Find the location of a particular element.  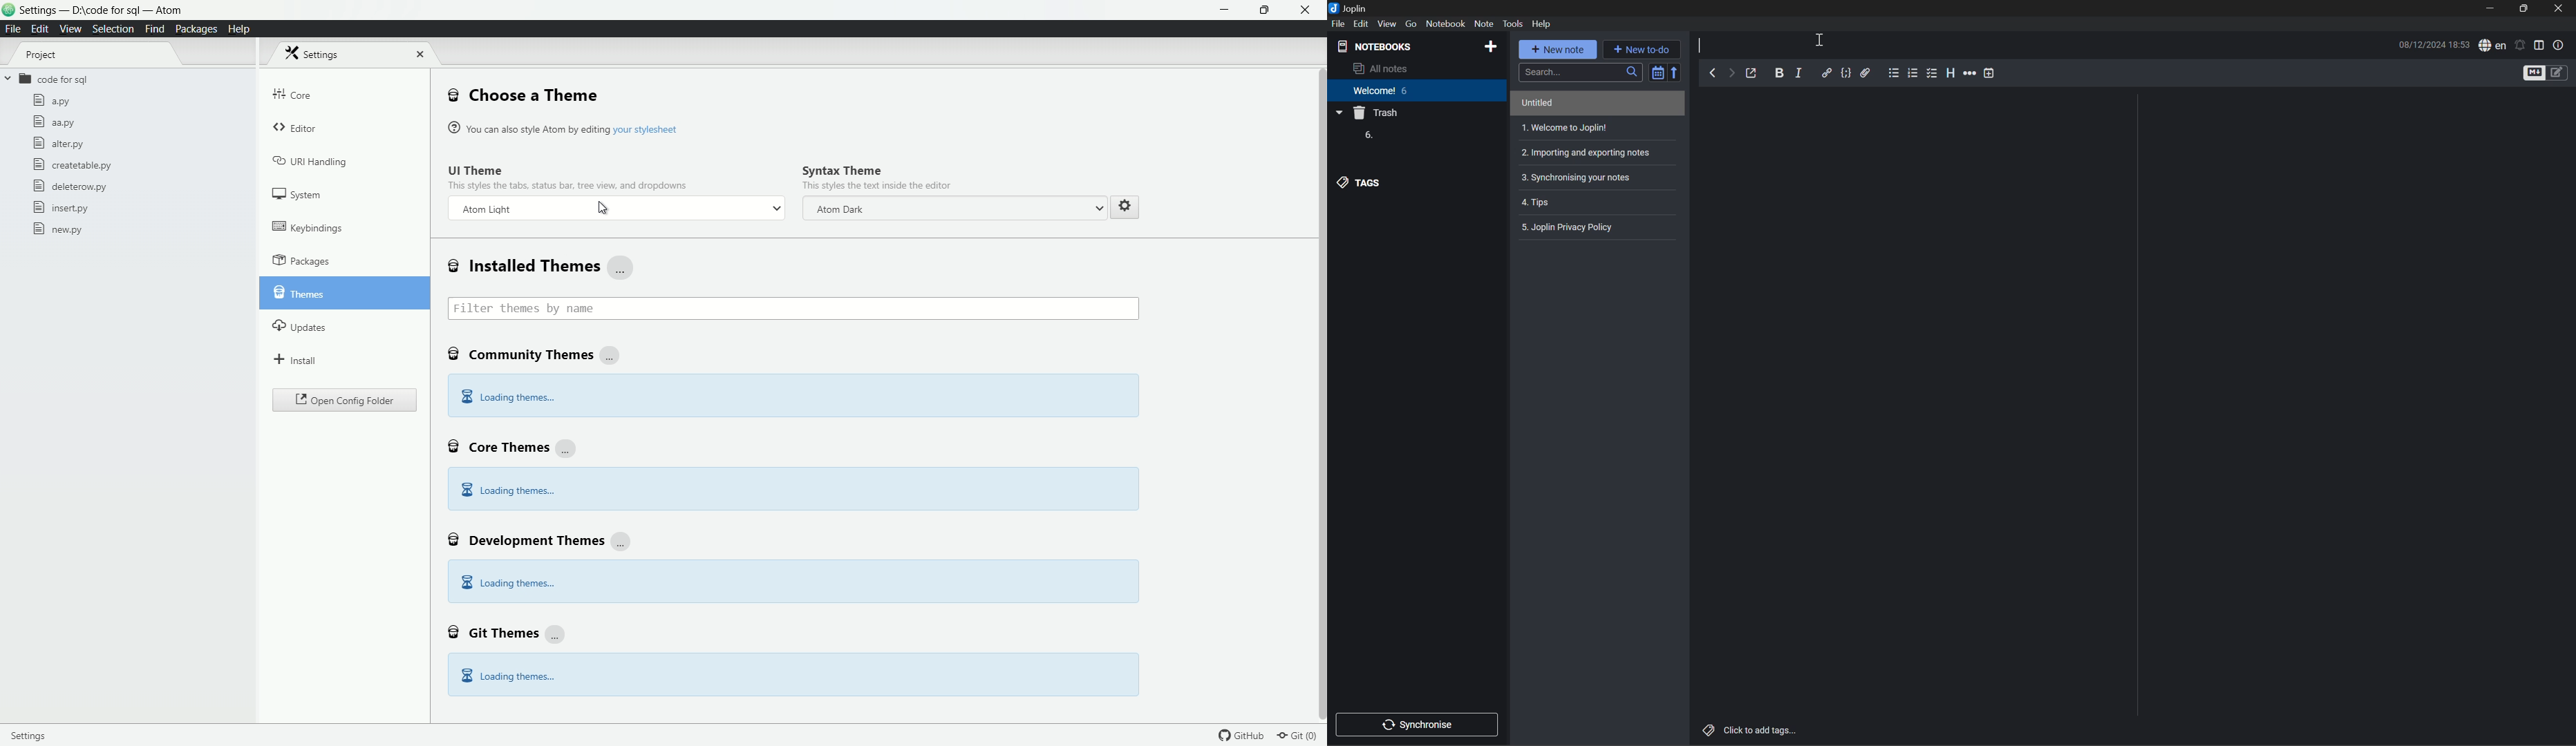

6. is located at coordinates (1367, 136).